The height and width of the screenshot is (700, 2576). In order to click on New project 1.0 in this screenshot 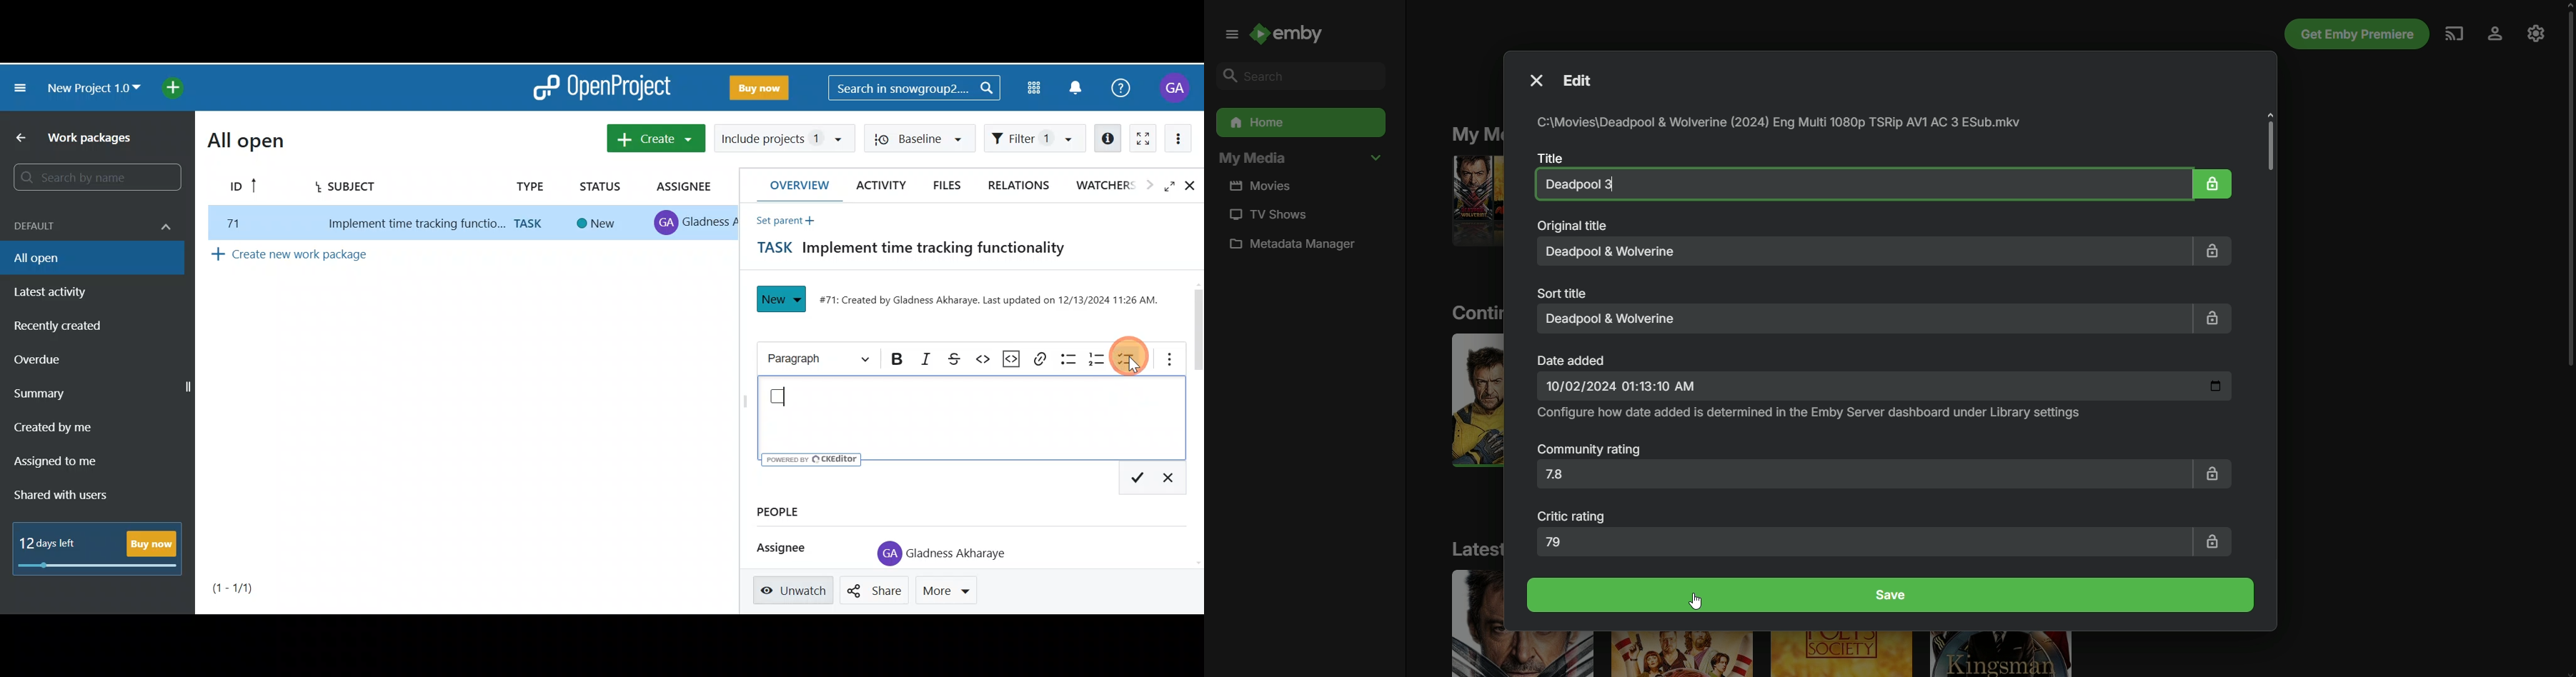, I will do `click(90, 86)`.